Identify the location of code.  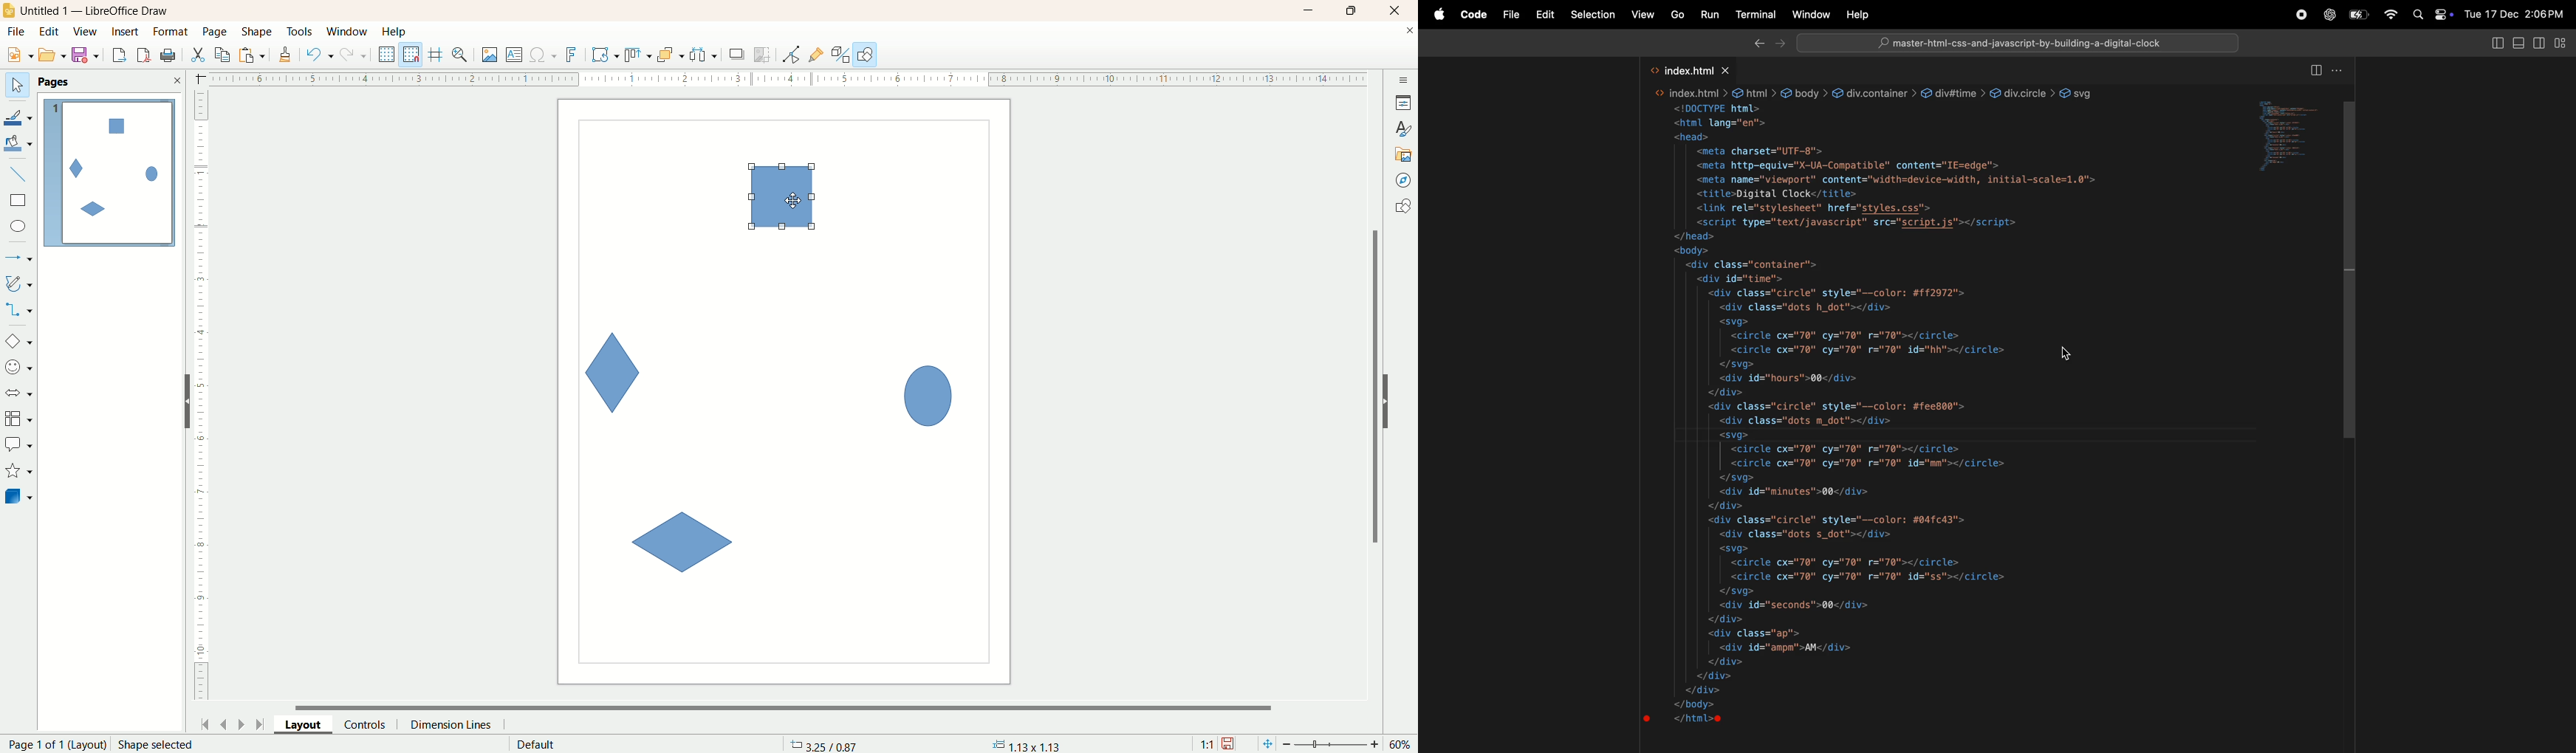
(1474, 15).